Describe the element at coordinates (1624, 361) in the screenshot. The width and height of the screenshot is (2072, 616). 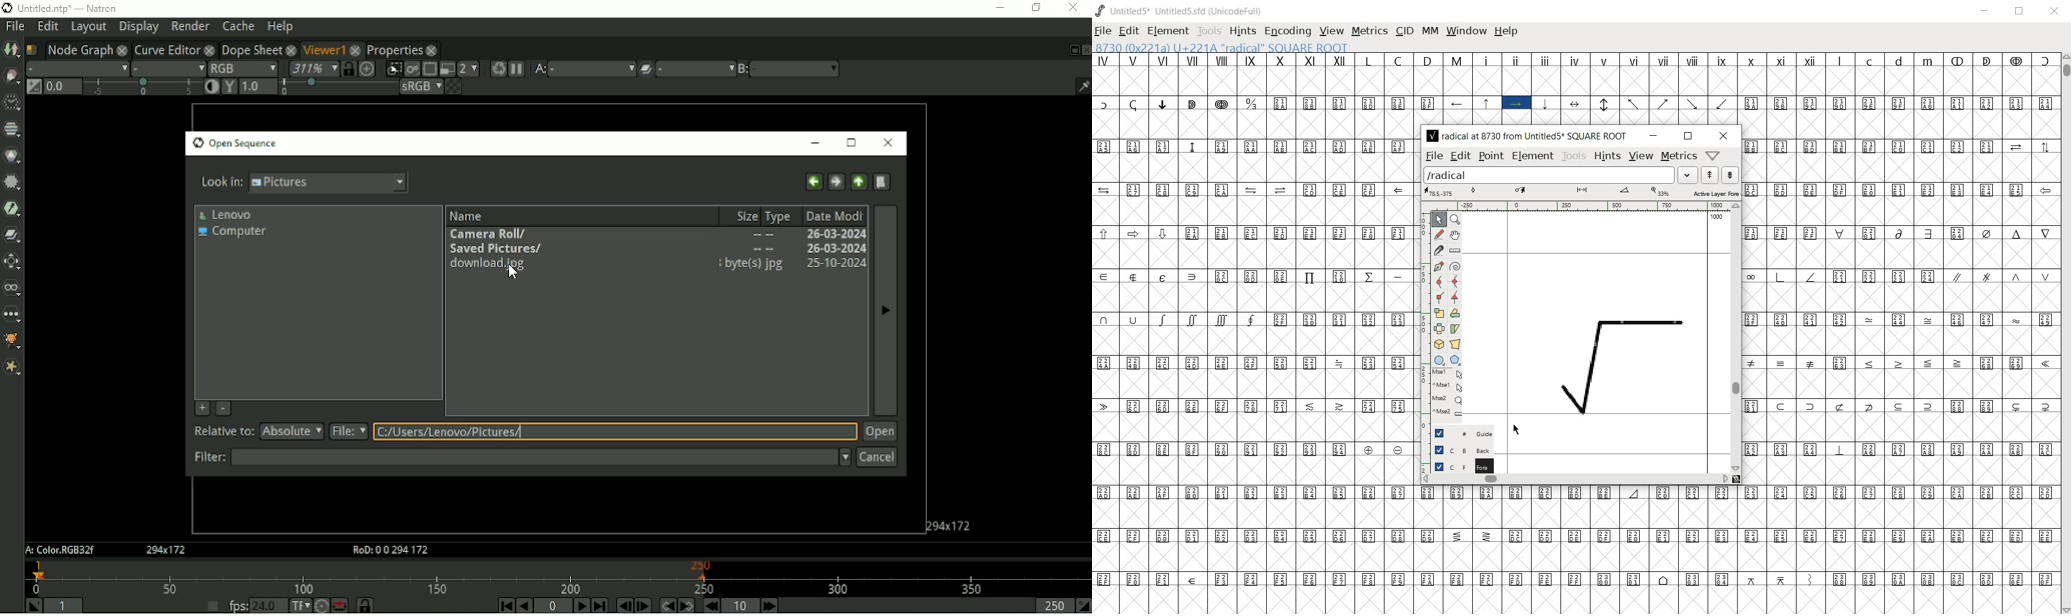
I see `square root glyph added` at that location.